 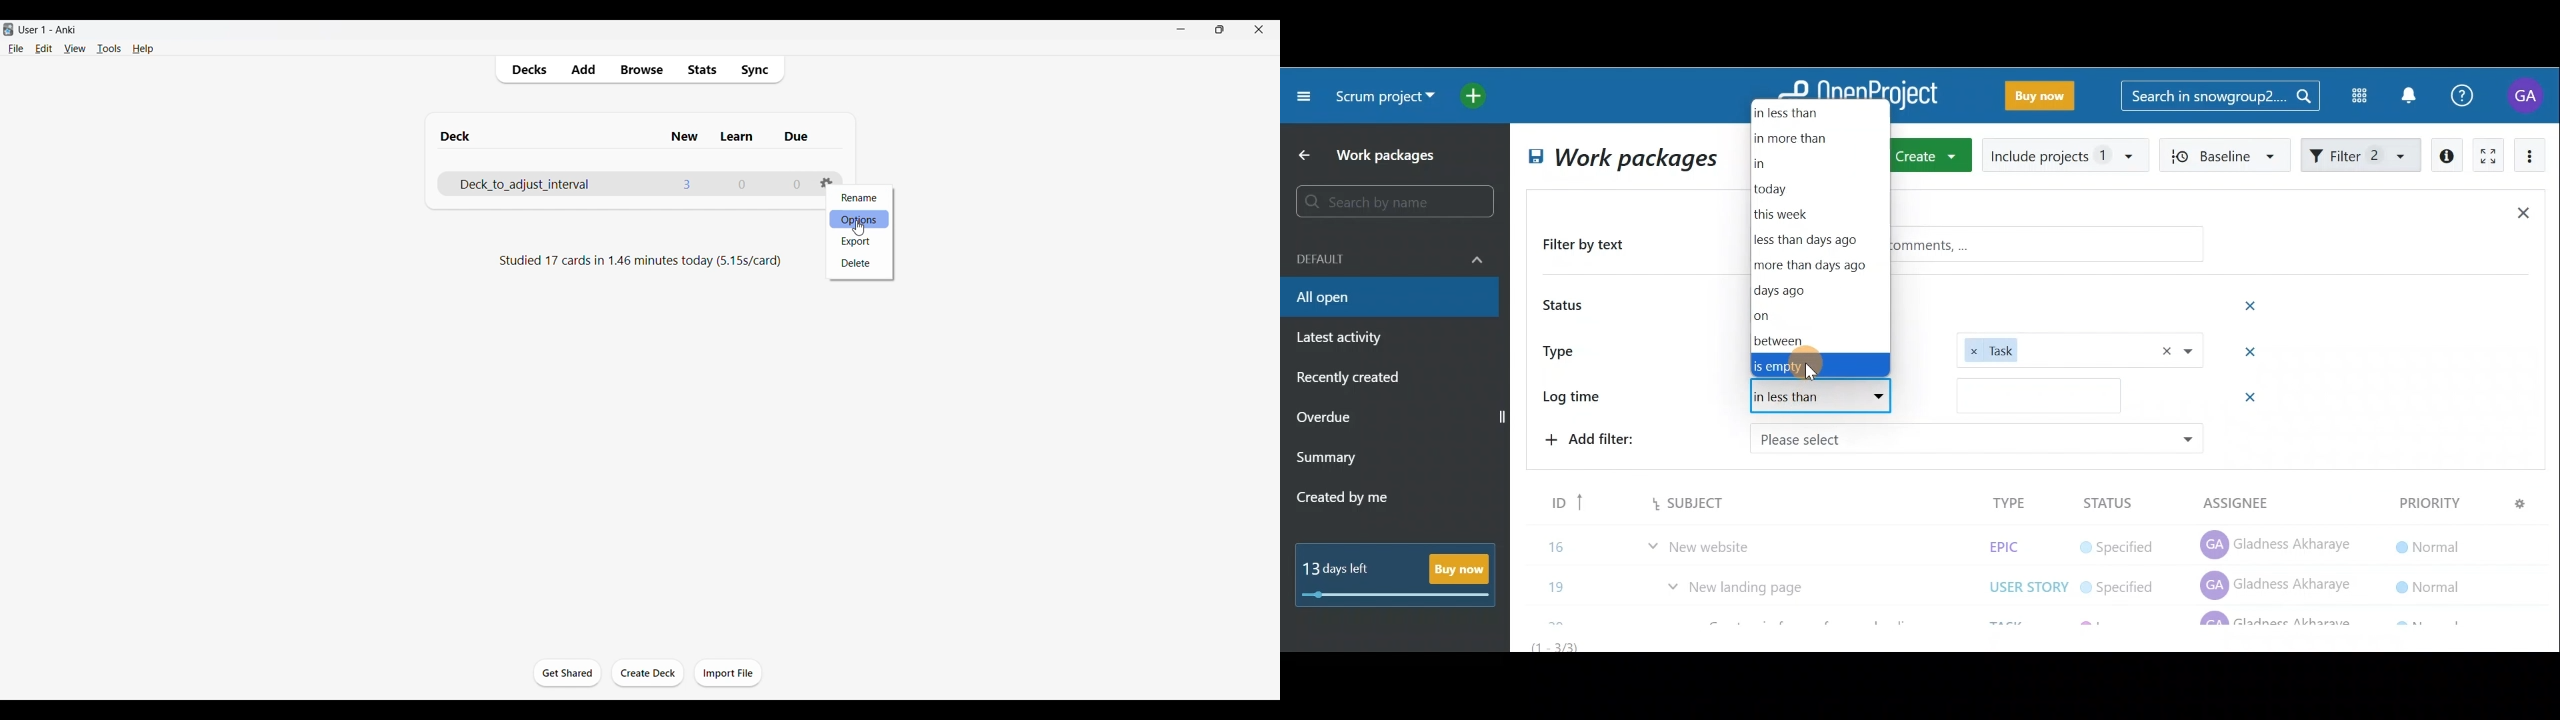 What do you see at coordinates (1305, 95) in the screenshot?
I see `Collapse project menu` at bounding box center [1305, 95].